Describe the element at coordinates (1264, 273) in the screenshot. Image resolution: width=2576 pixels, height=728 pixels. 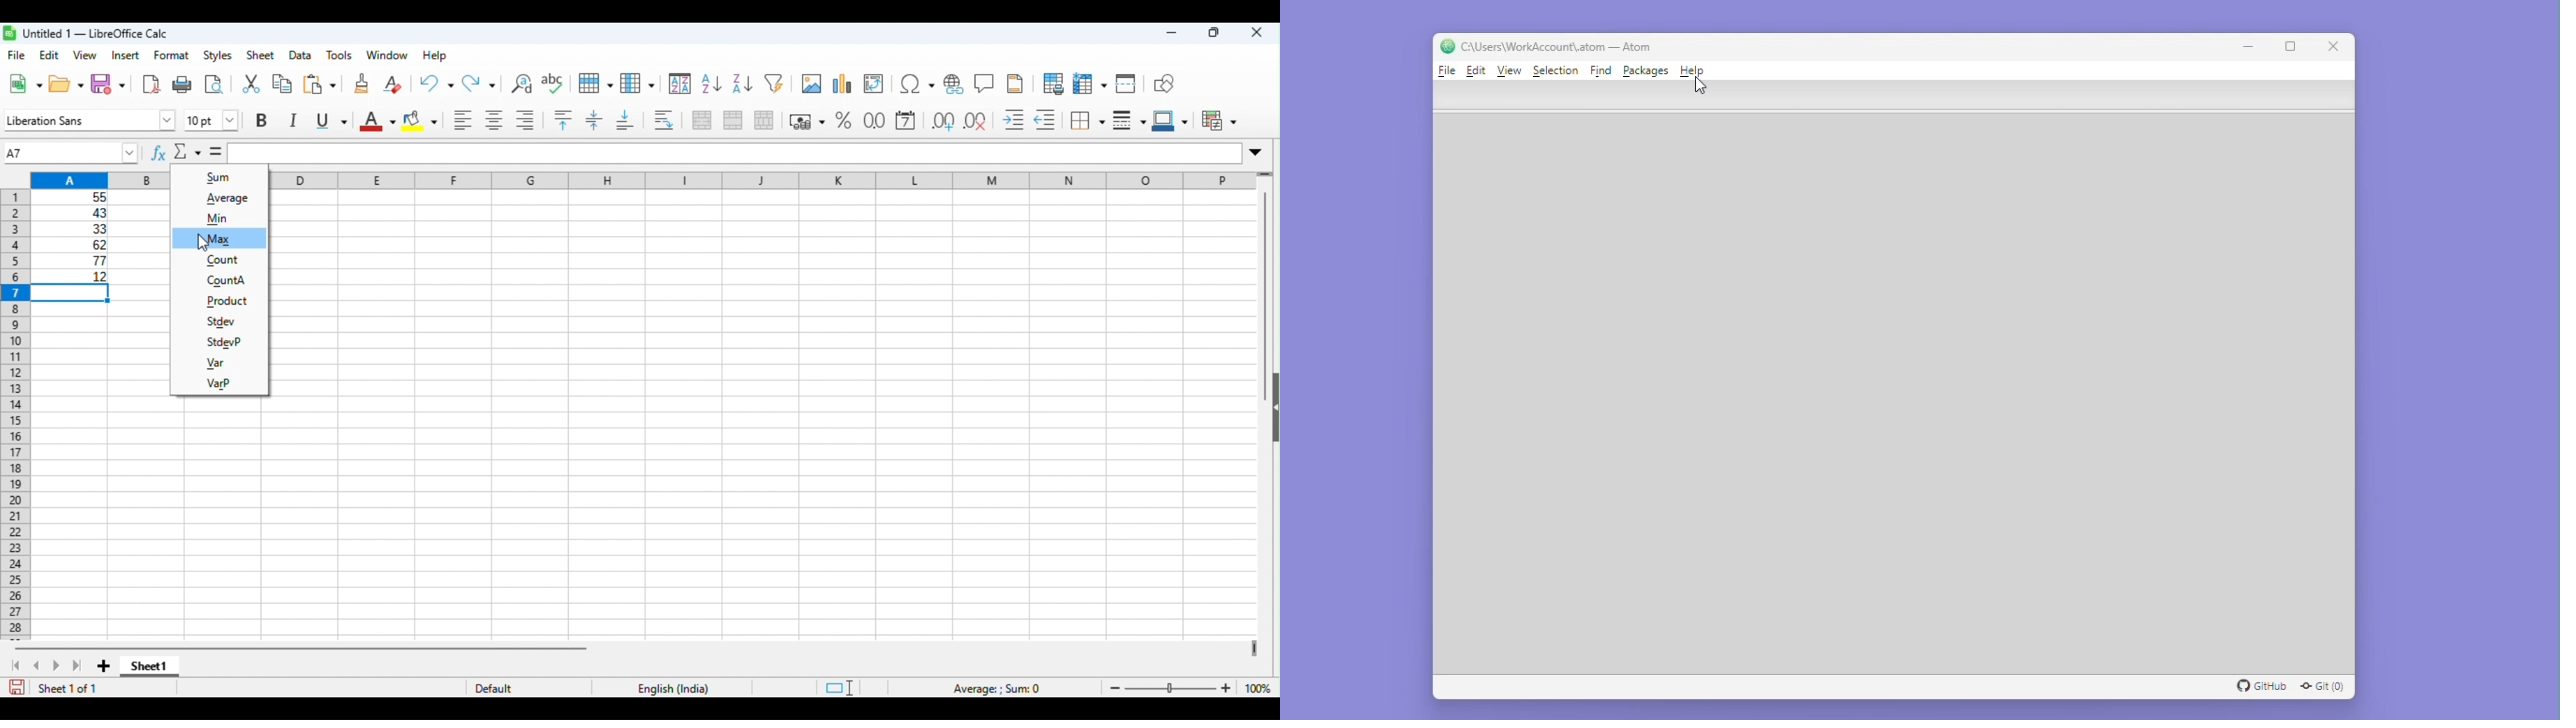
I see `vertical scroll bar` at that location.